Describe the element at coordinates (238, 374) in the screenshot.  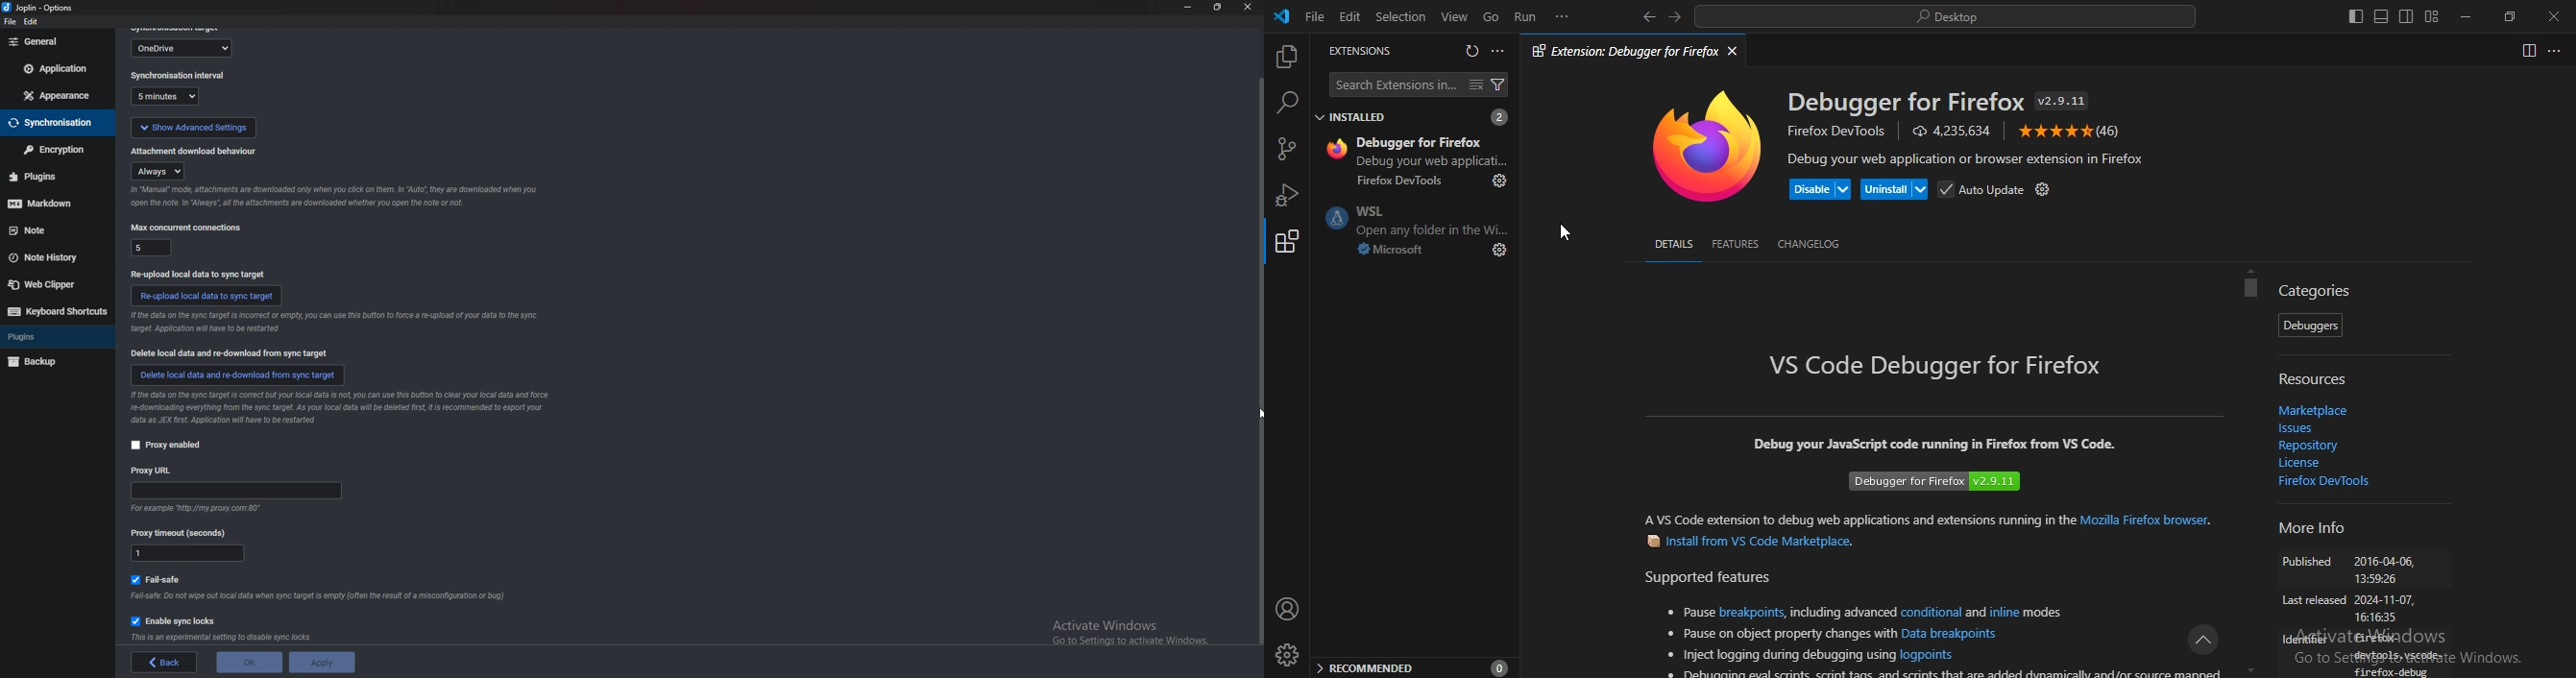
I see `delete local data` at that location.